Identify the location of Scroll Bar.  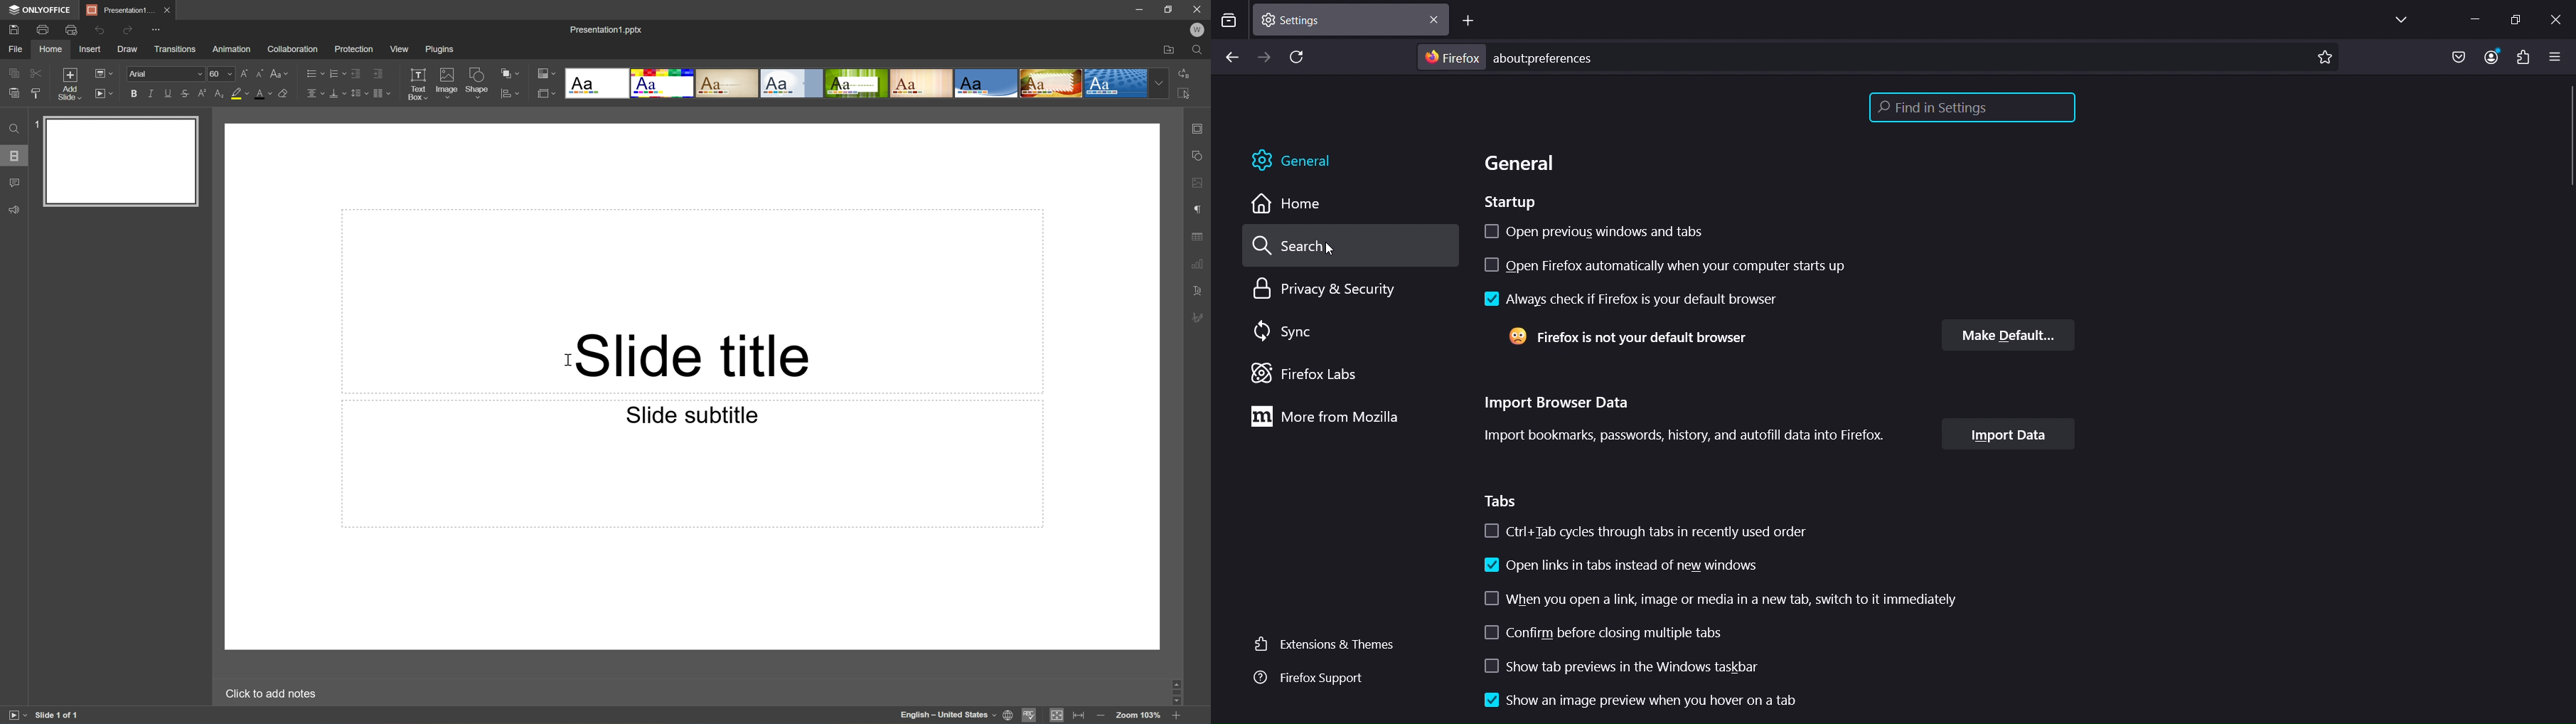
(1176, 692).